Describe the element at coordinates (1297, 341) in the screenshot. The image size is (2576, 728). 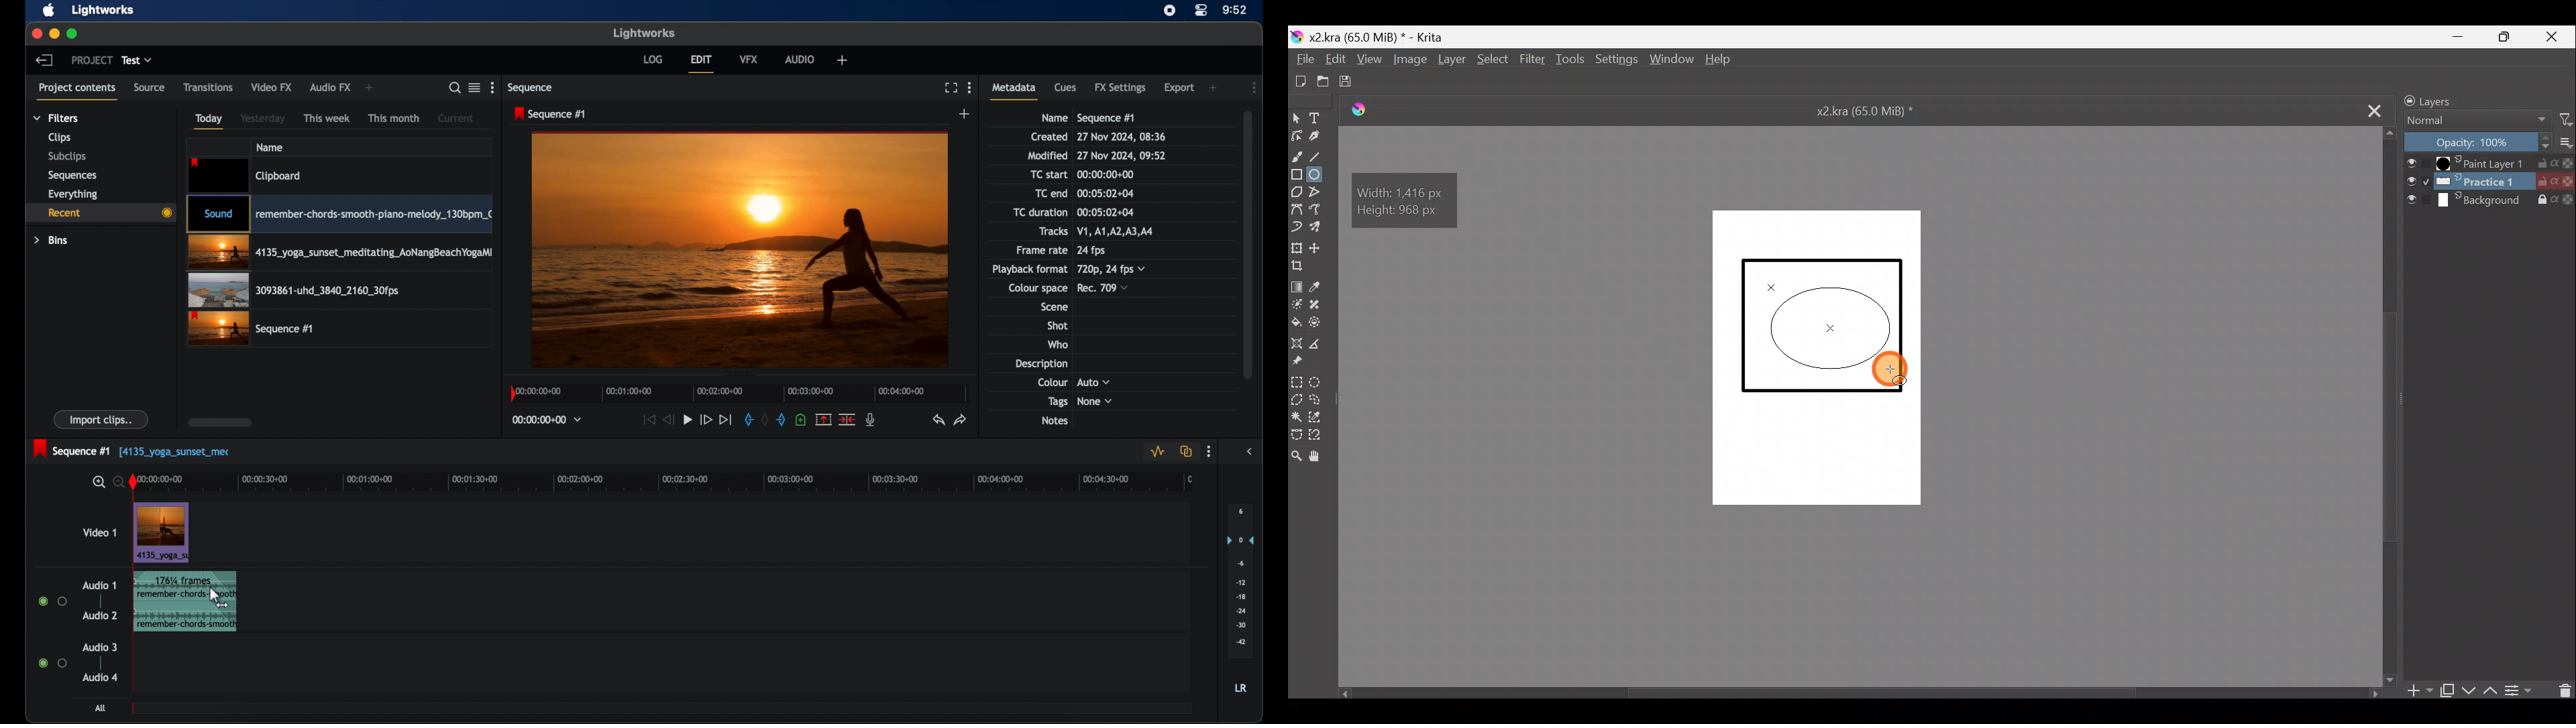
I see `Assistant tool` at that location.